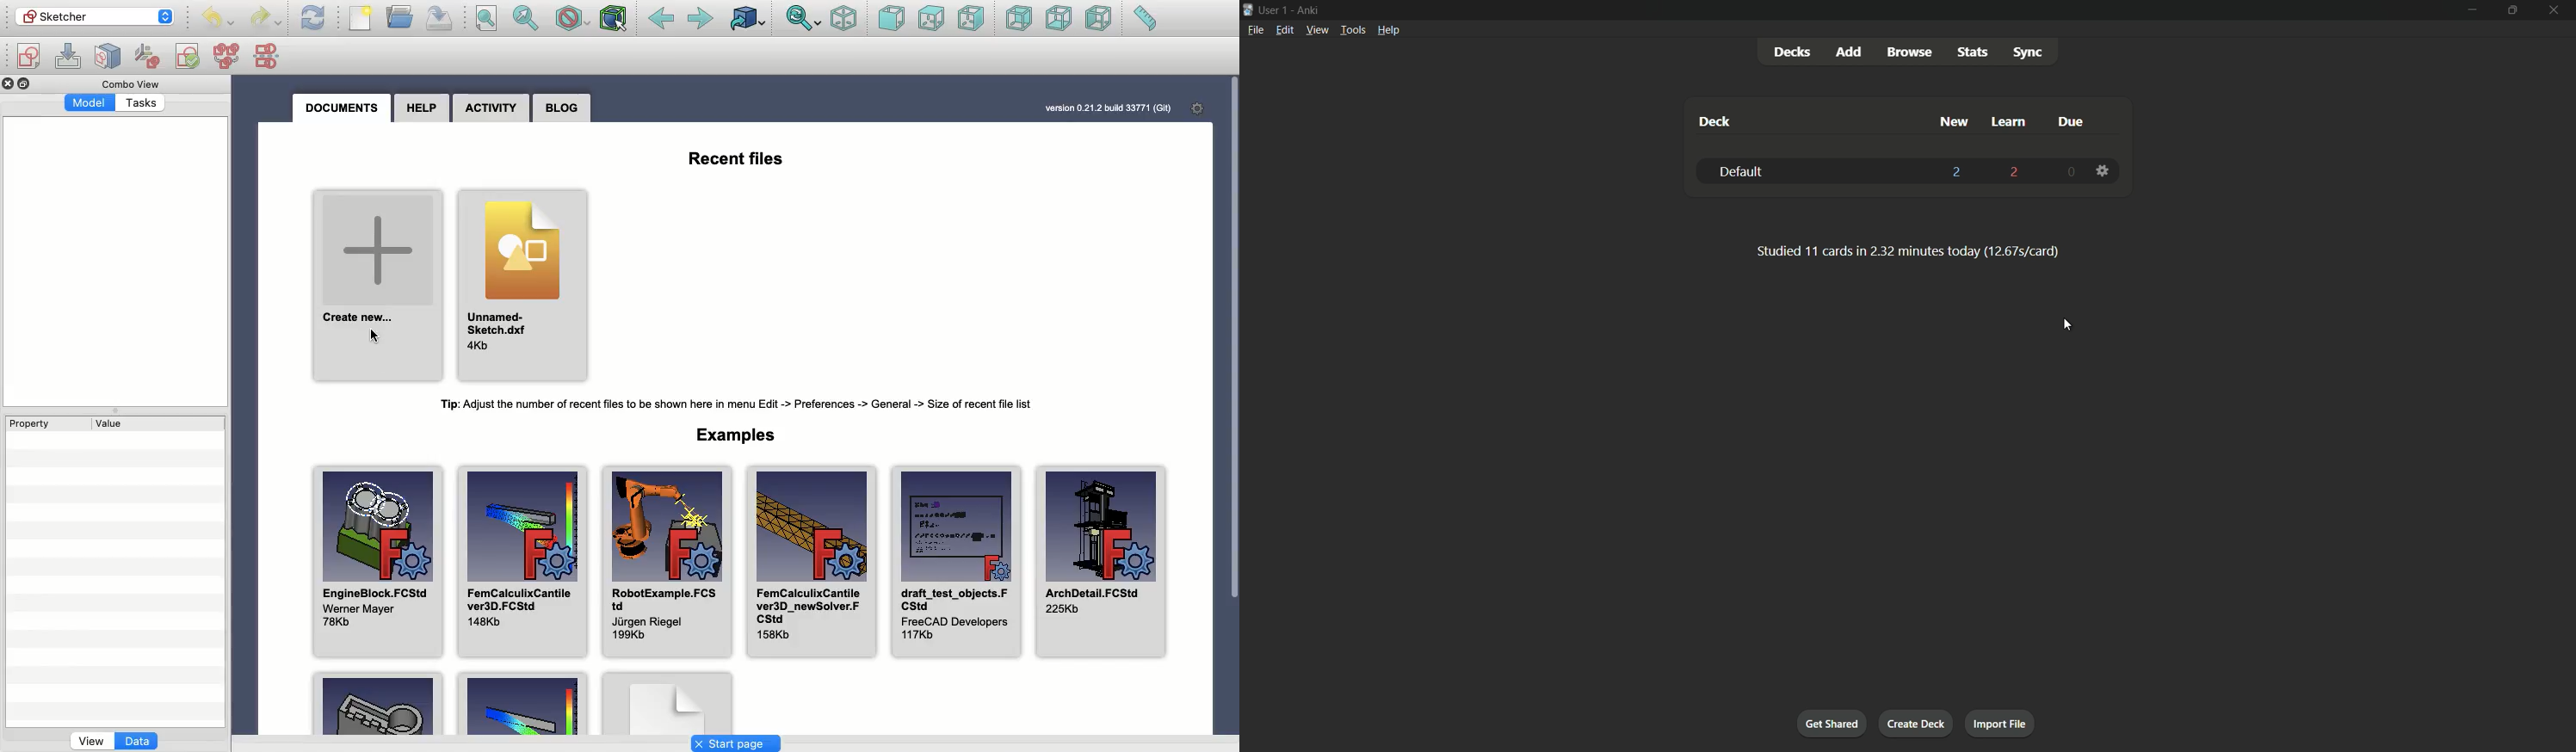  Describe the element at coordinates (220, 20) in the screenshot. I see `Undo` at that location.